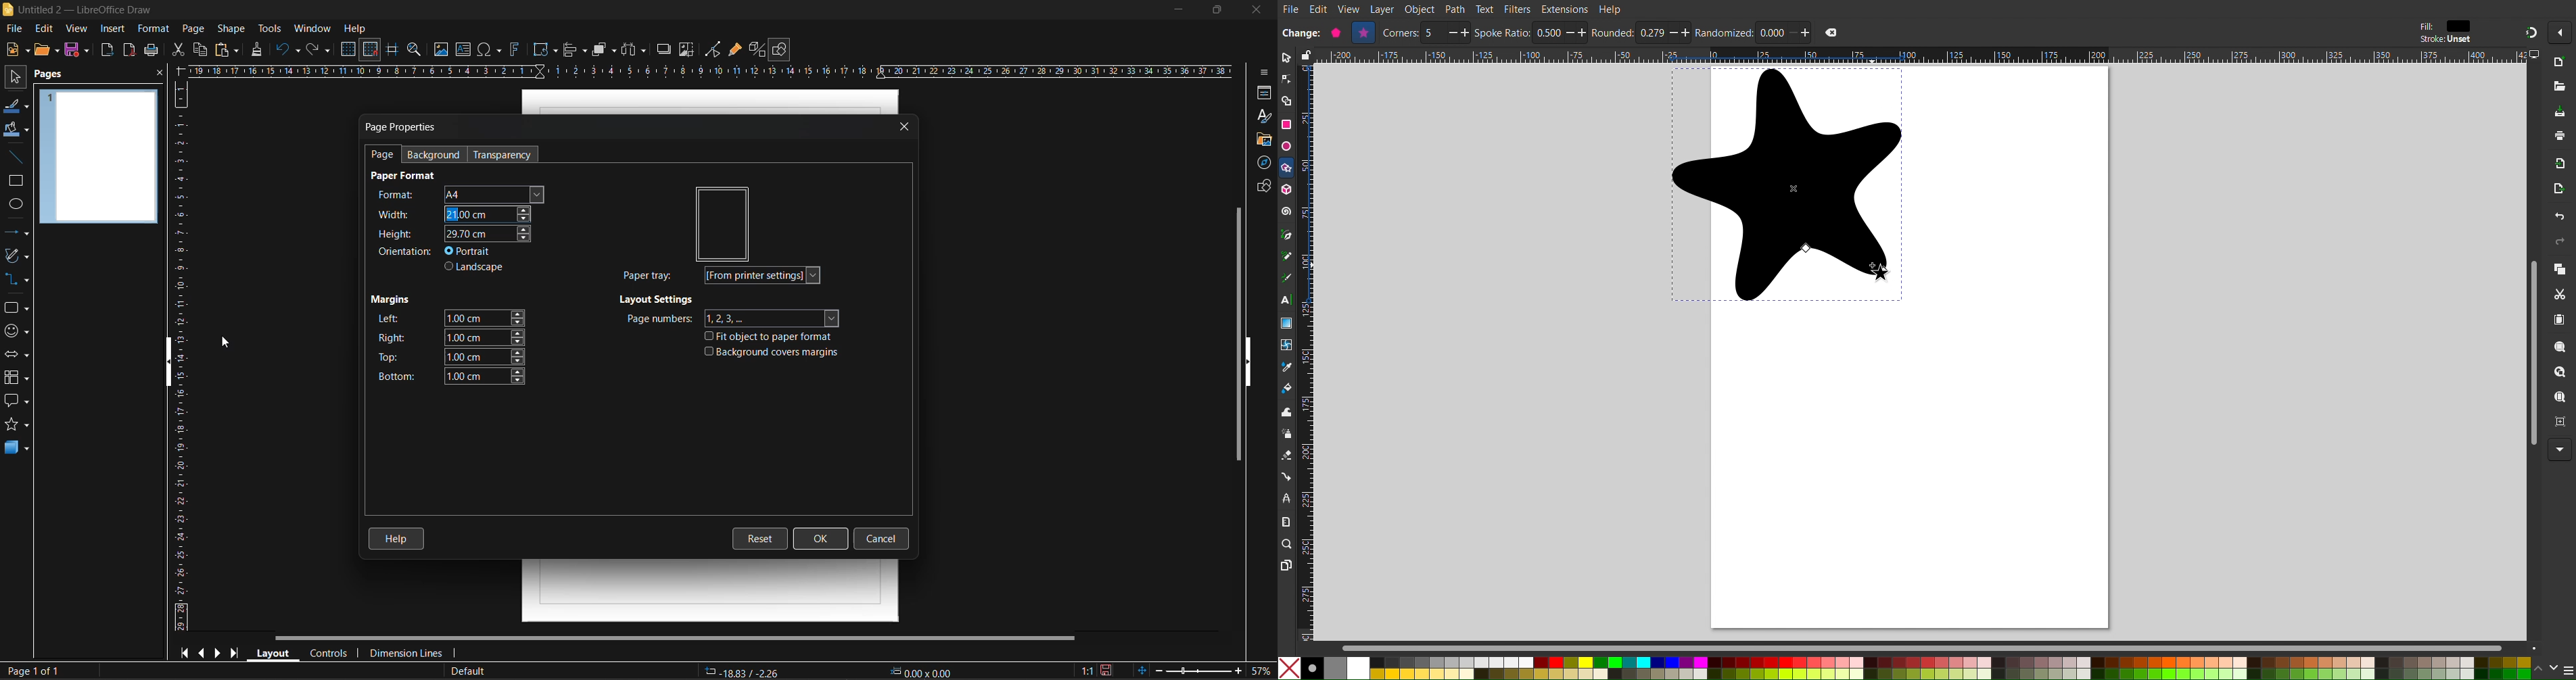 The height and width of the screenshot is (700, 2576). Describe the element at coordinates (472, 251) in the screenshot. I see `portrait` at that location.